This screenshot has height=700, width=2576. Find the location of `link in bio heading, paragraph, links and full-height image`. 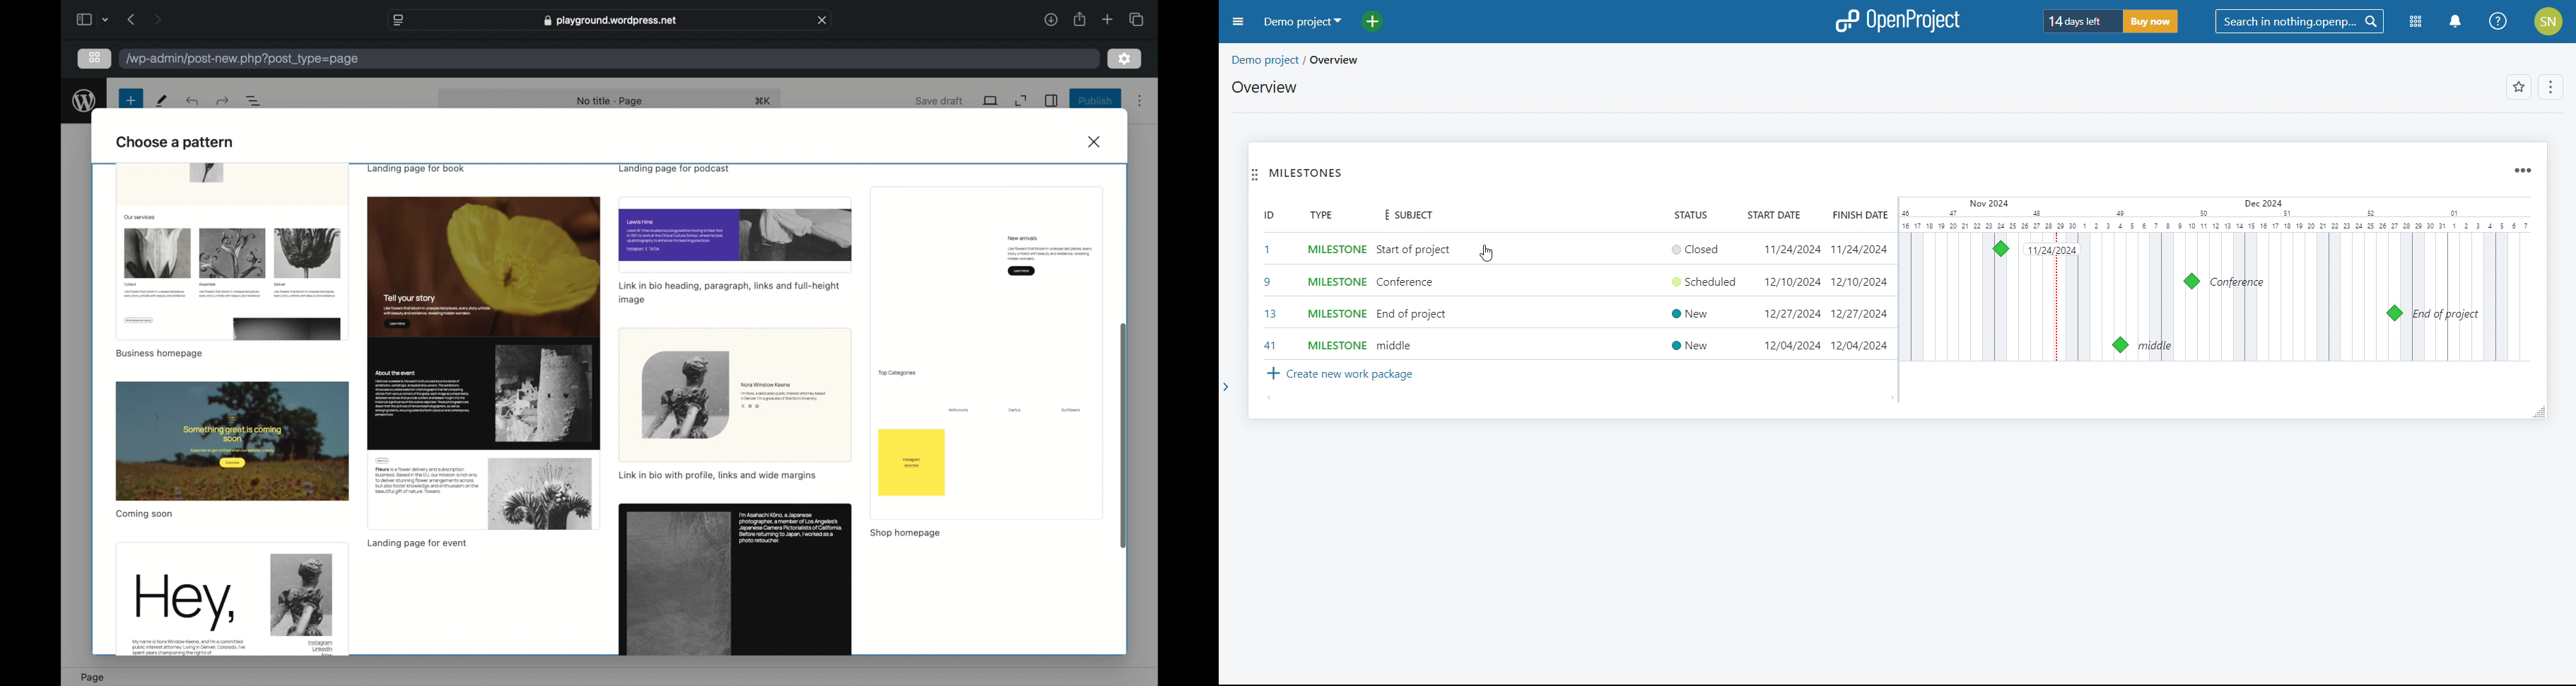

link in bio heading, paragraph, links and full-height image is located at coordinates (730, 293).